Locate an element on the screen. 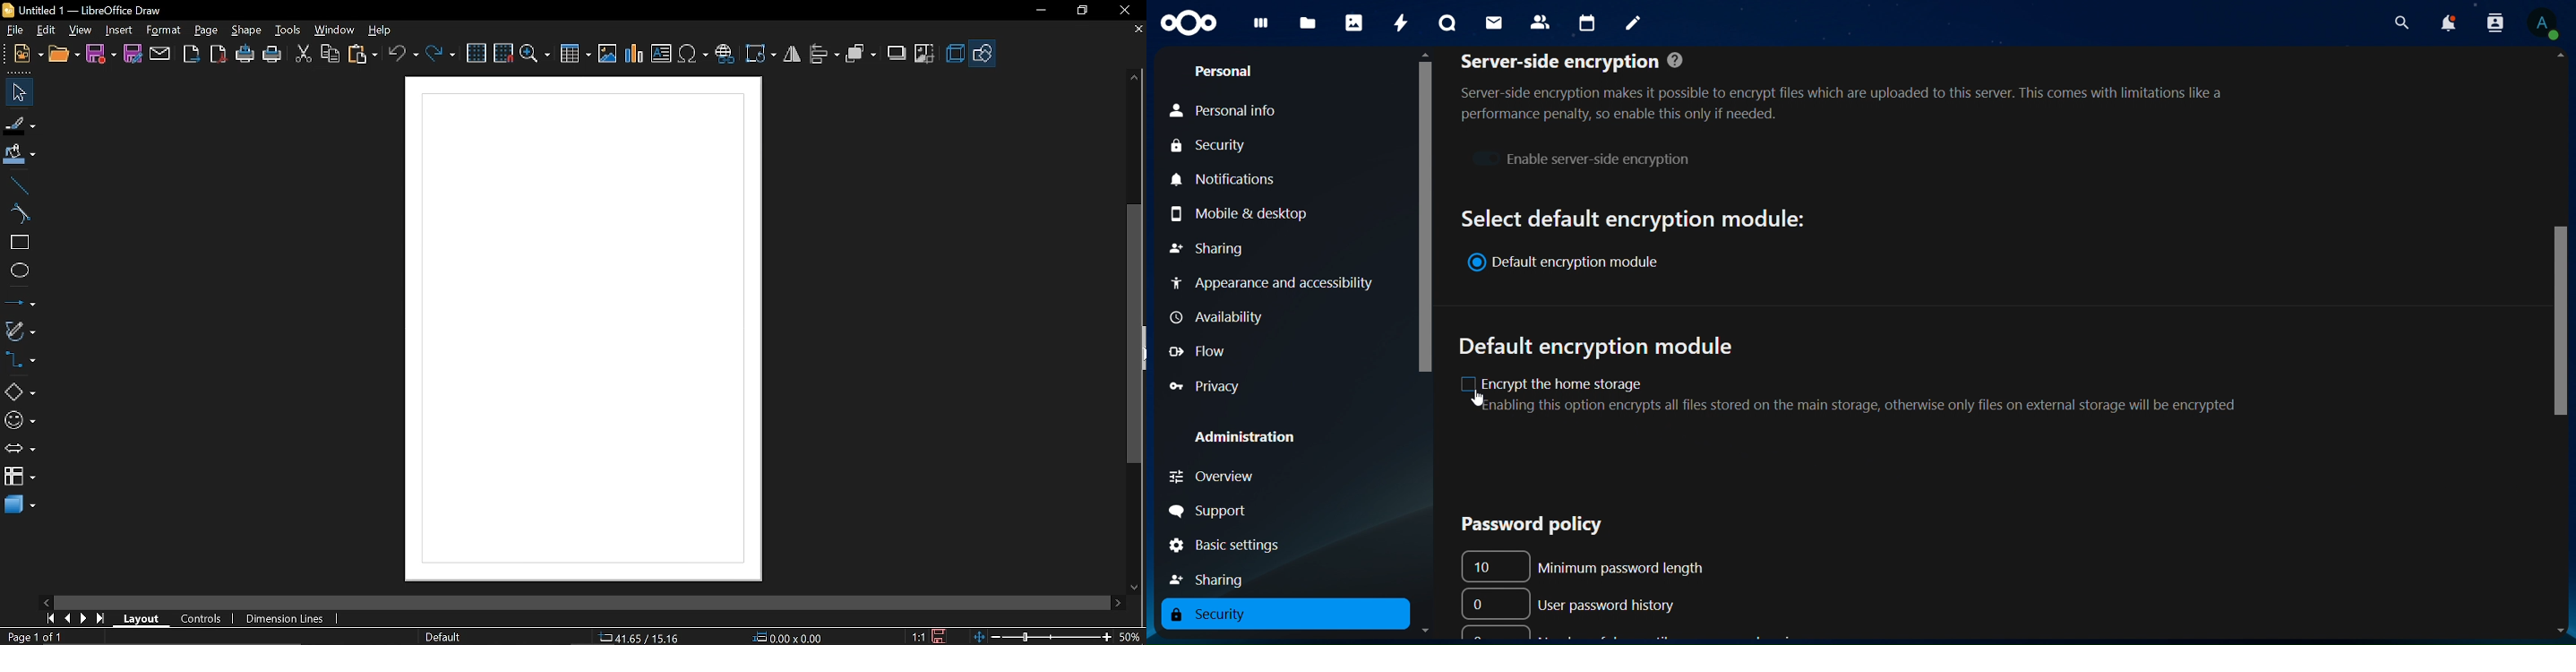 The width and height of the screenshot is (2576, 672). copy is located at coordinates (330, 54).